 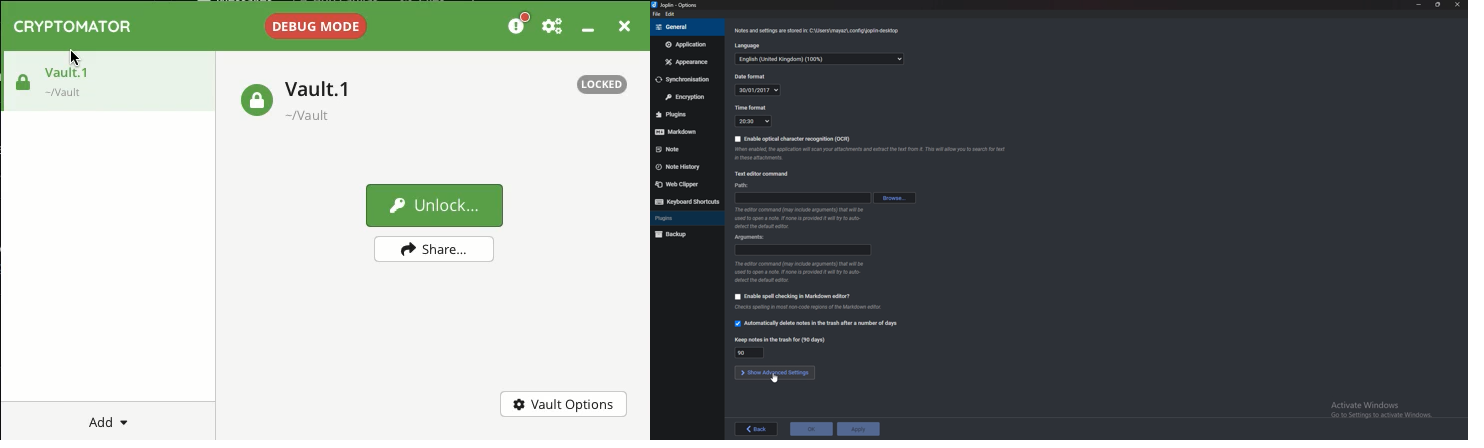 I want to click on 30/01/2017, so click(x=757, y=90).